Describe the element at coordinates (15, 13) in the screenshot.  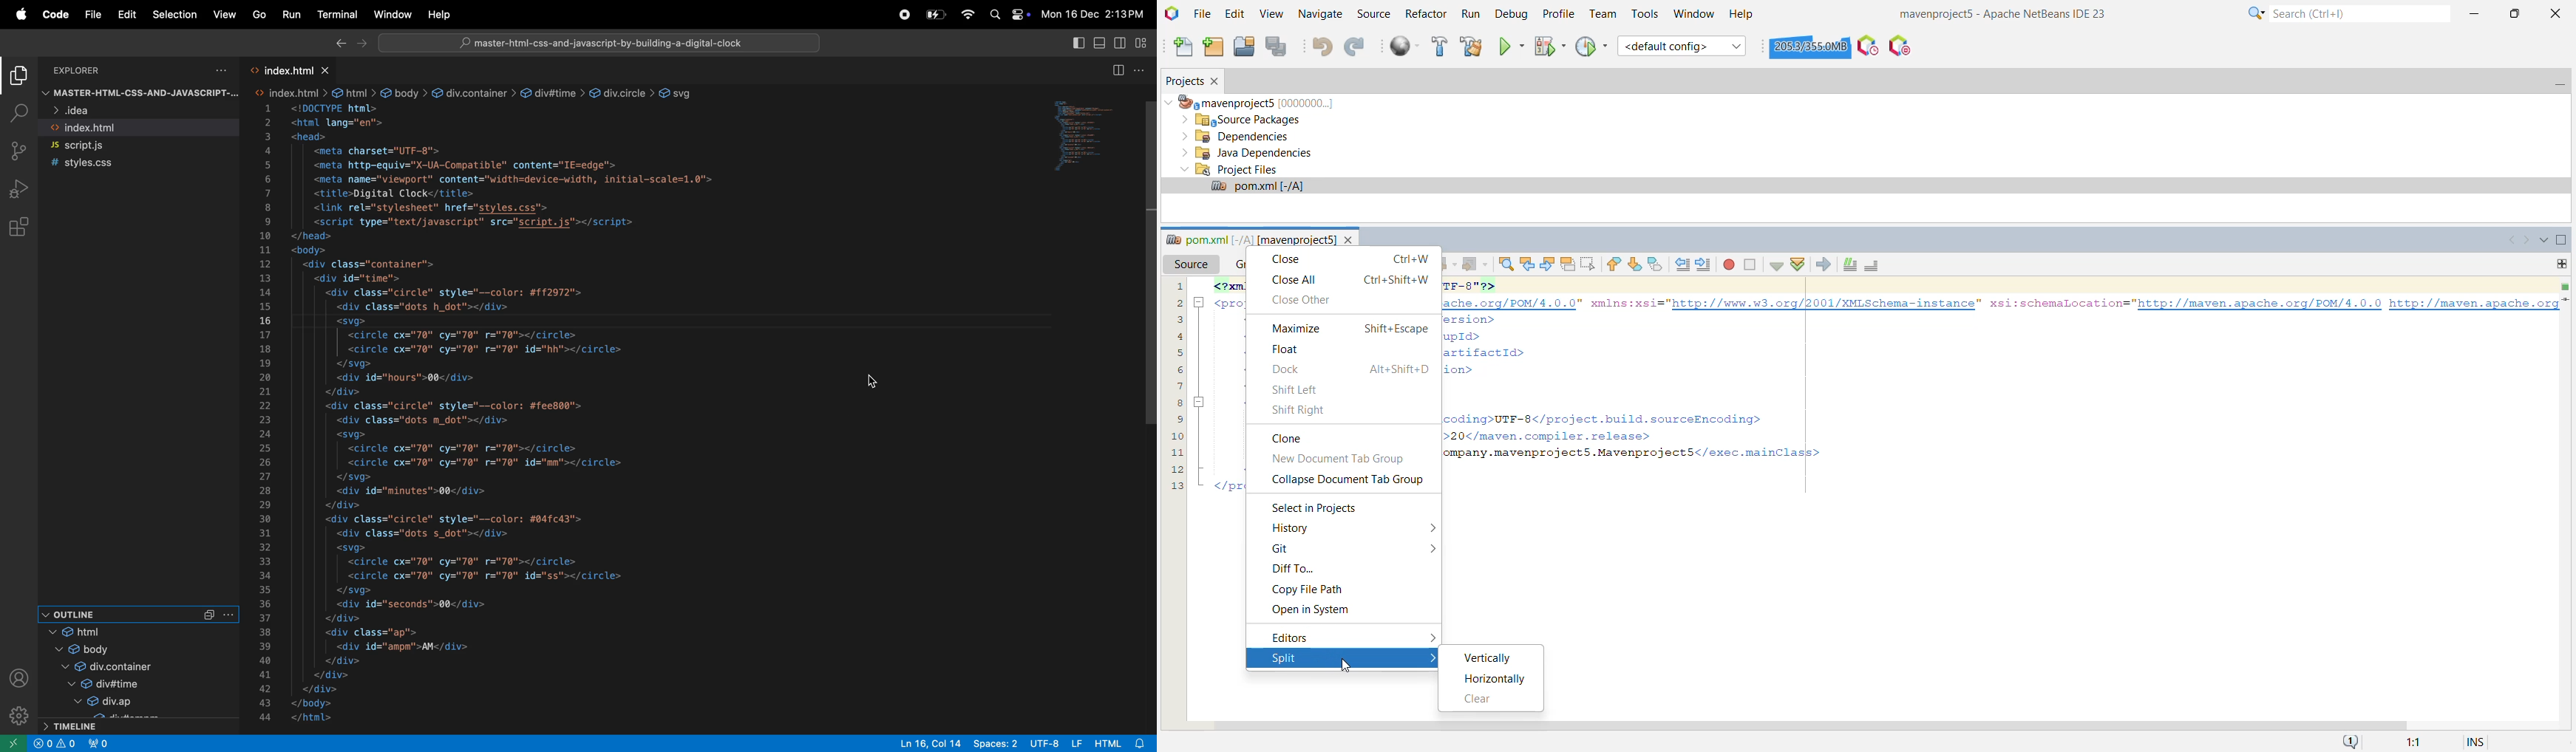
I see `Apple menu` at that location.